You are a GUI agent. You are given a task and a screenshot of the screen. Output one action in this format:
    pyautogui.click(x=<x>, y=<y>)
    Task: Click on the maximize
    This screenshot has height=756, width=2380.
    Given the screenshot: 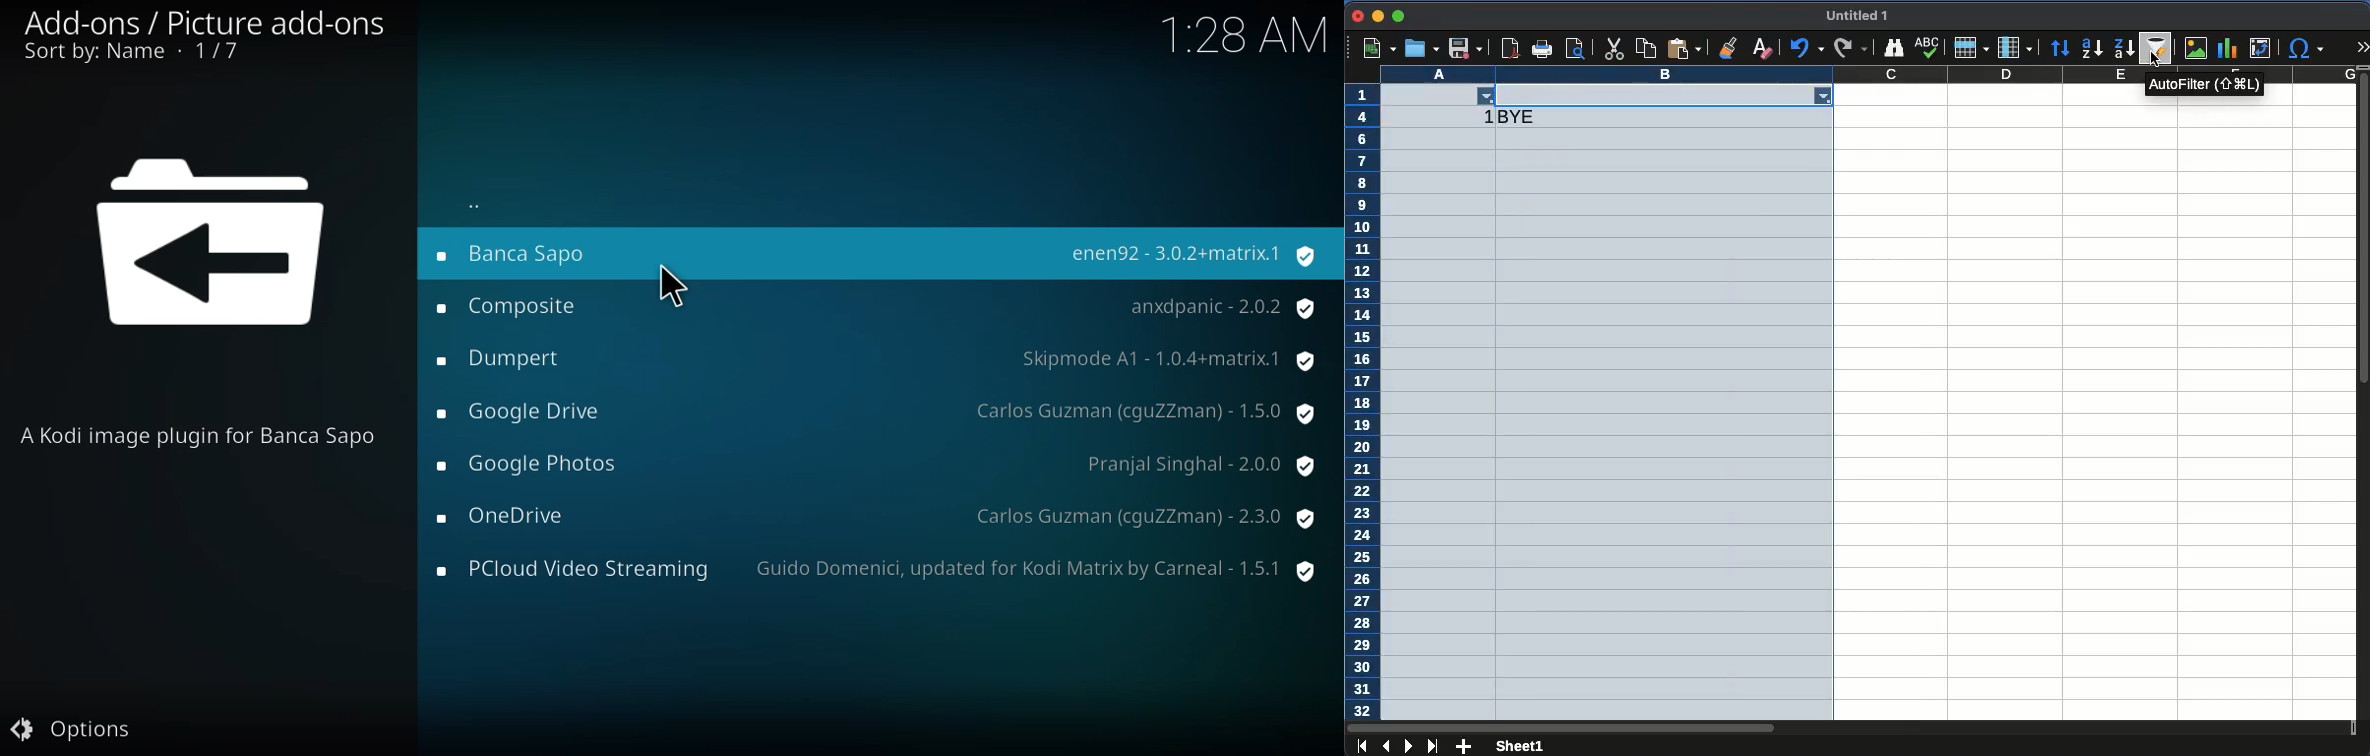 What is the action you would take?
    pyautogui.click(x=1400, y=16)
    